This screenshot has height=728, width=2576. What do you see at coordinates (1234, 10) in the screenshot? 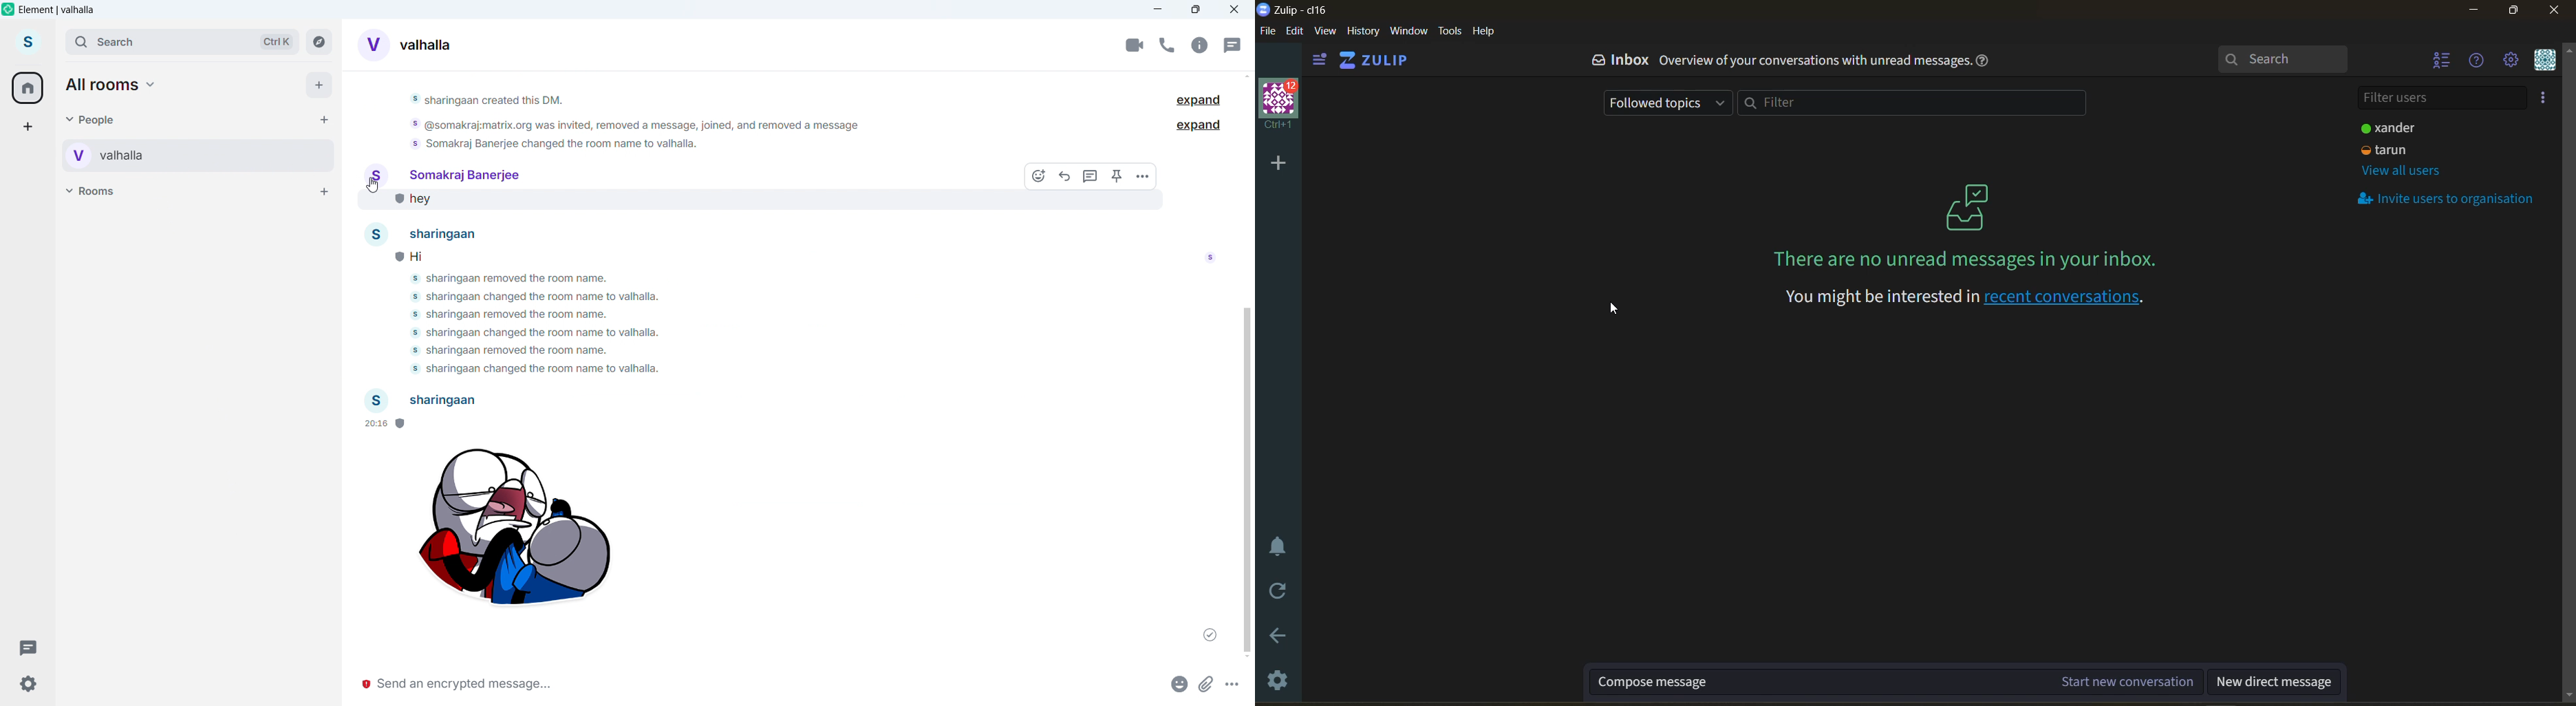
I see `Close ` at bounding box center [1234, 10].